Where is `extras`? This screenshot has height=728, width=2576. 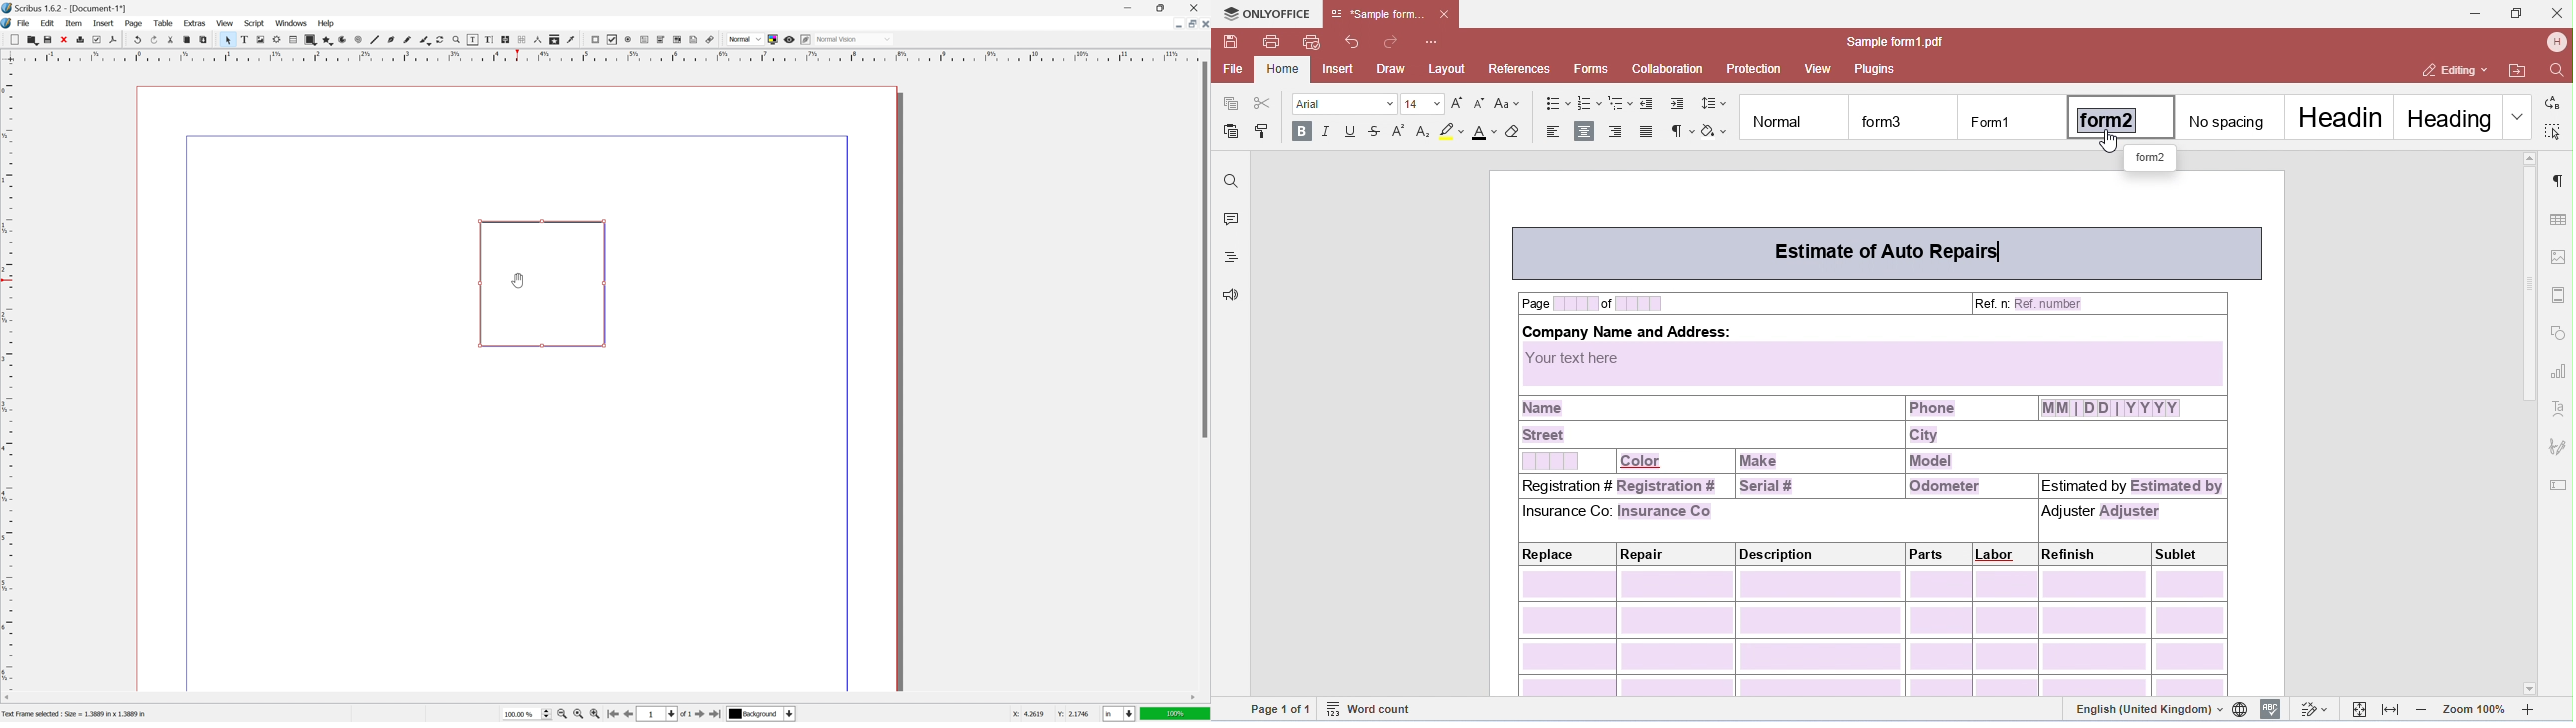 extras is located at coordinates (194, 22).